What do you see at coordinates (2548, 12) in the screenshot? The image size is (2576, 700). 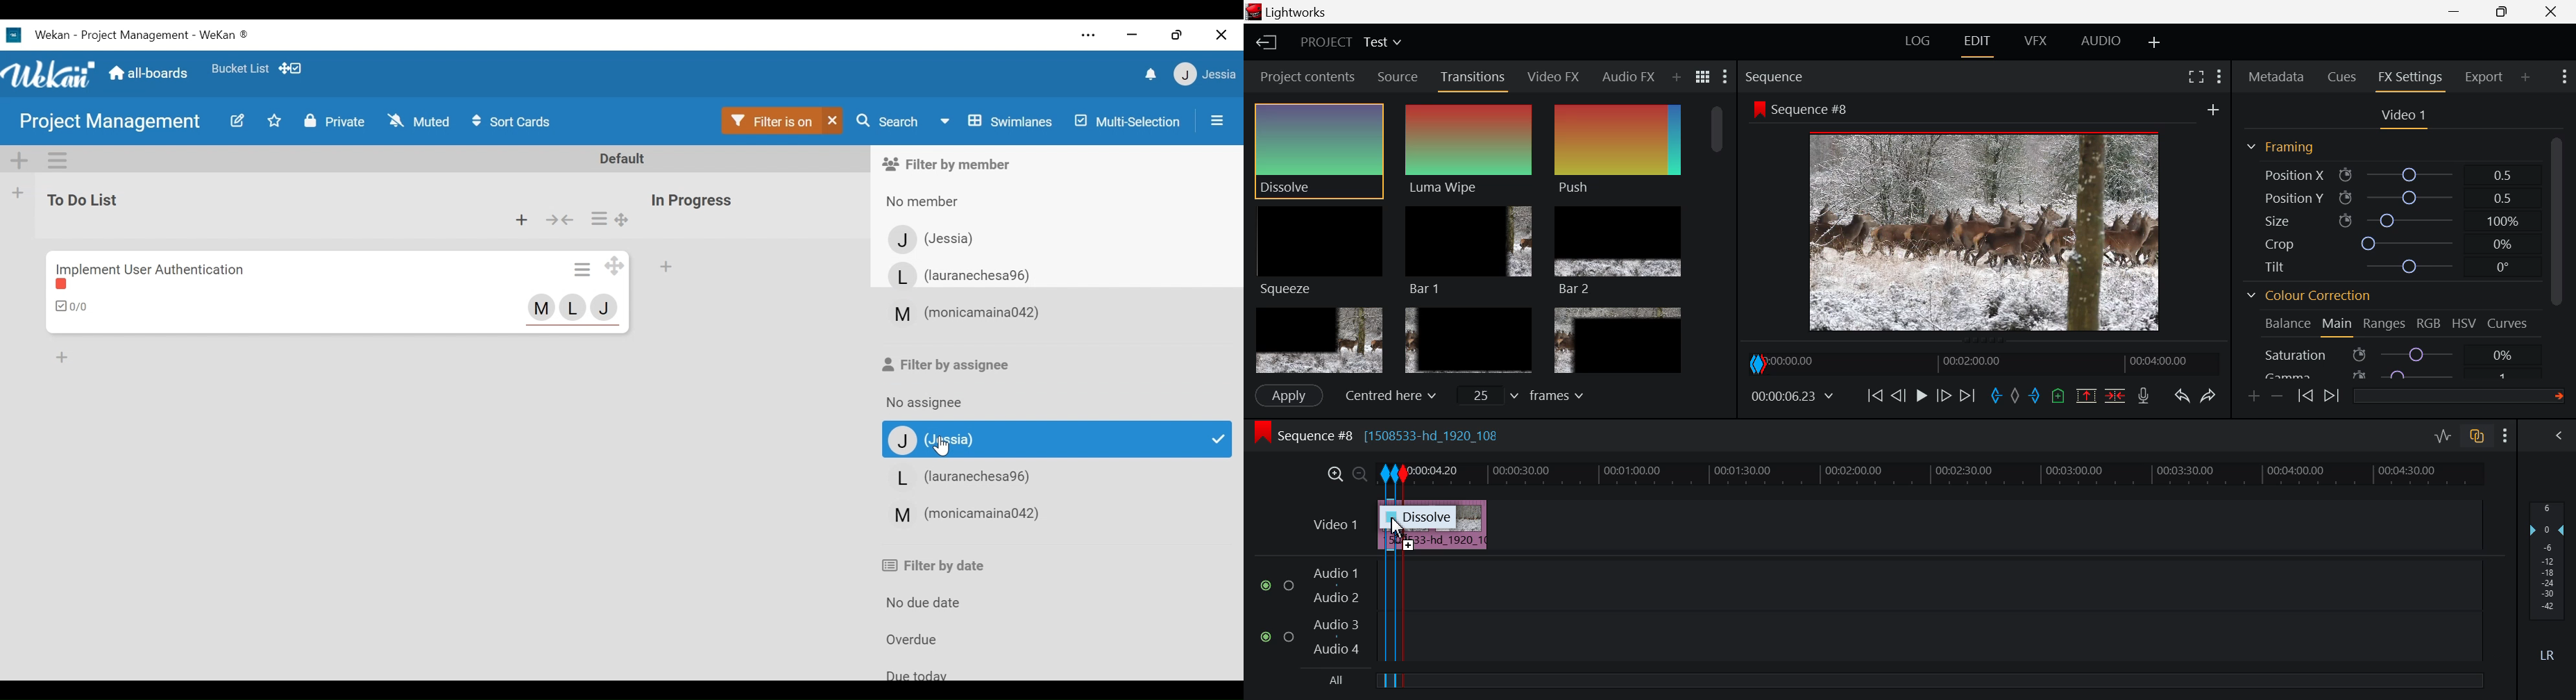 I see `Close` at bounding box center [2548, 12].